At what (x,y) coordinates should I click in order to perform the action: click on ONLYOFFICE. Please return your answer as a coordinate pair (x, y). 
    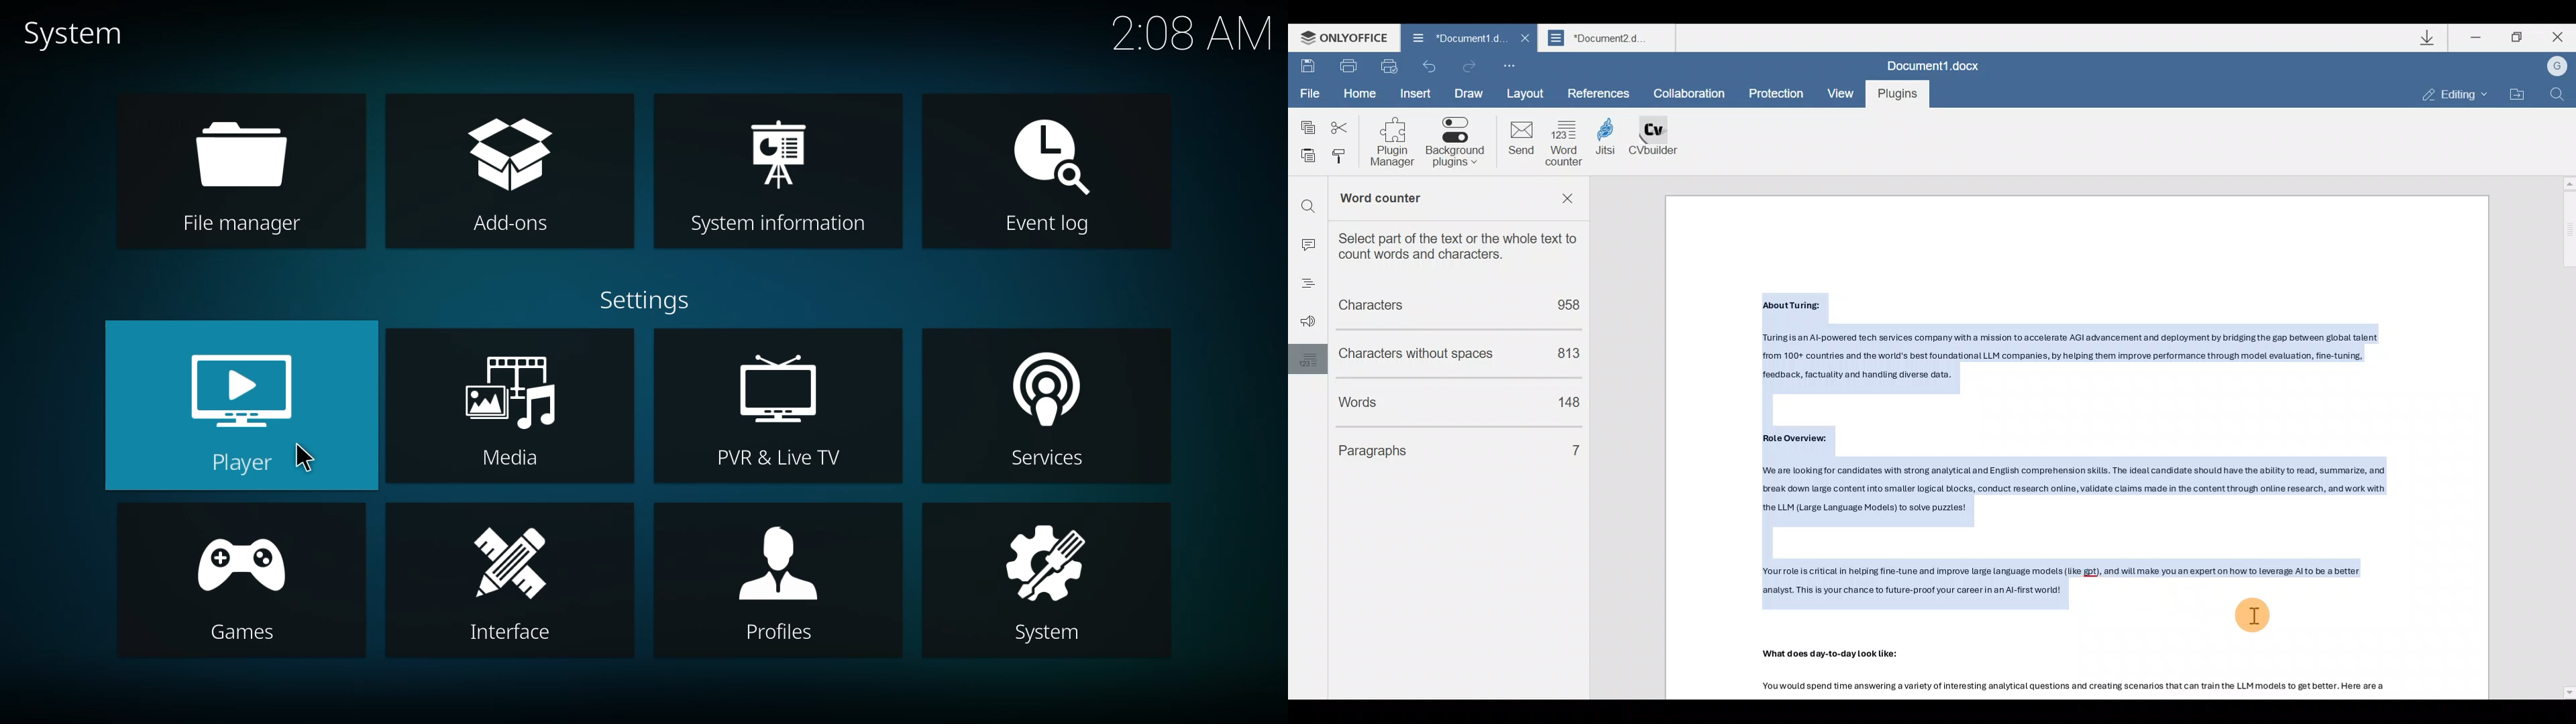
    Looking at the image, I should click on (1339, 38).